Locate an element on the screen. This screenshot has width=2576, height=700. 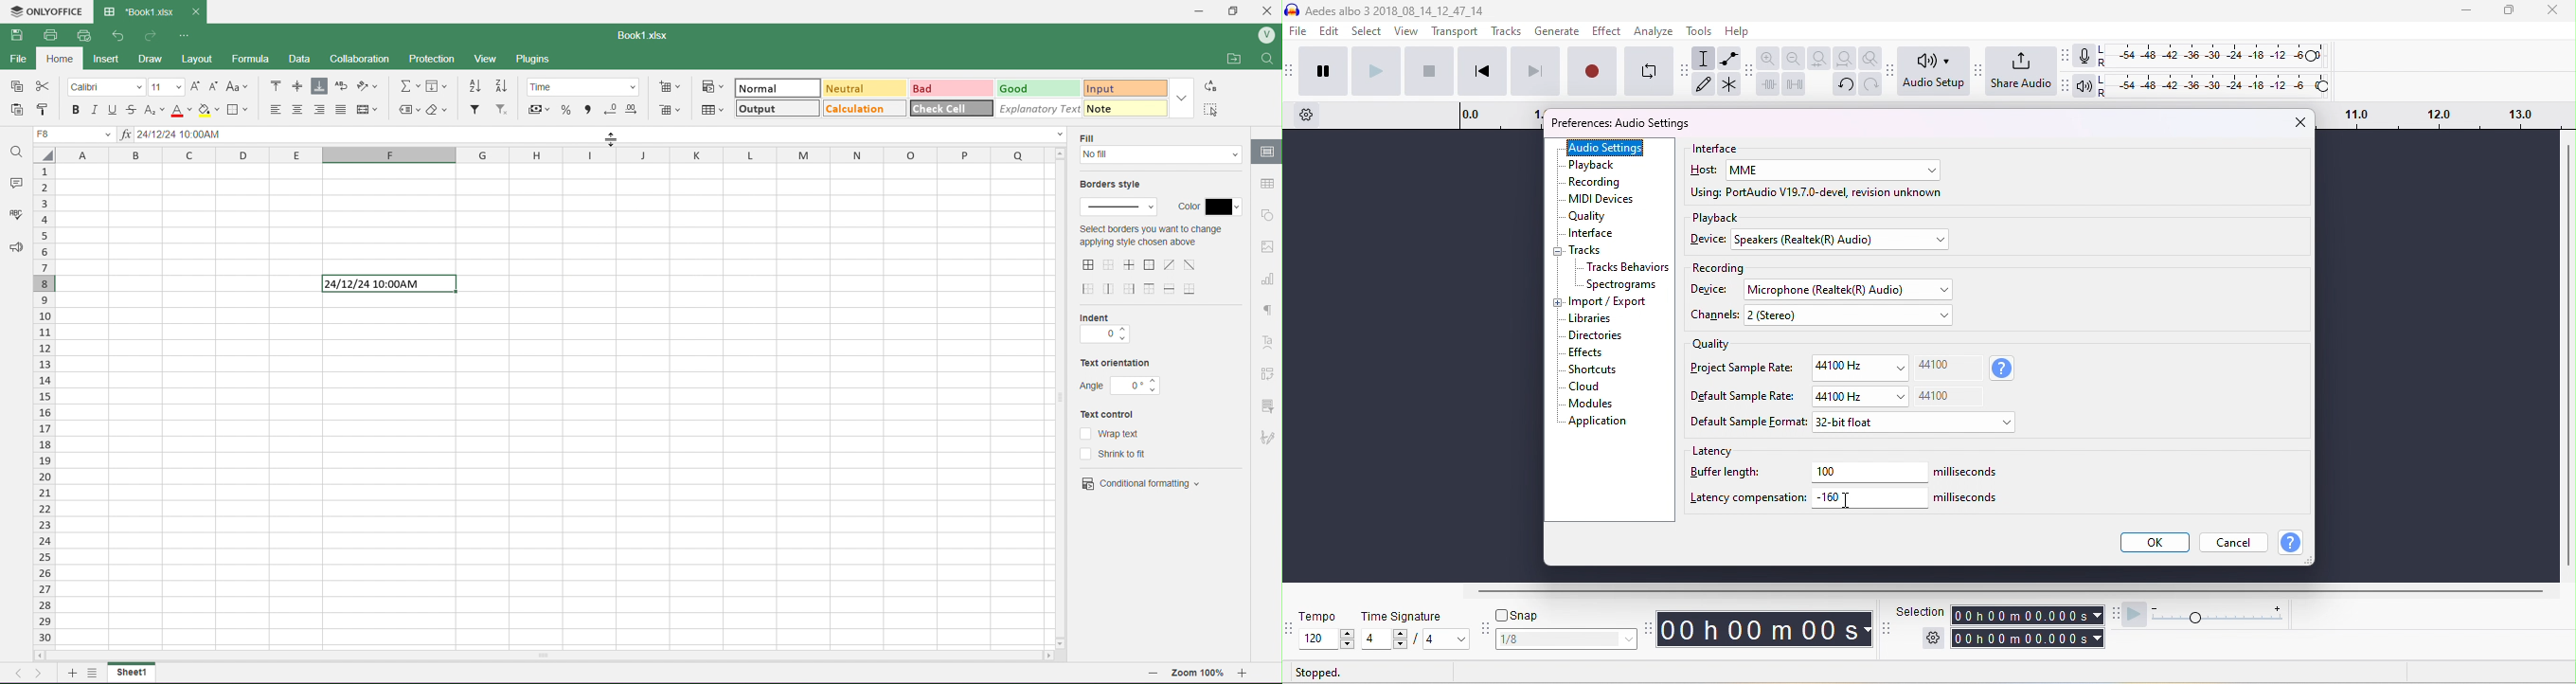
selection time is located at coordinates (2019, 616).